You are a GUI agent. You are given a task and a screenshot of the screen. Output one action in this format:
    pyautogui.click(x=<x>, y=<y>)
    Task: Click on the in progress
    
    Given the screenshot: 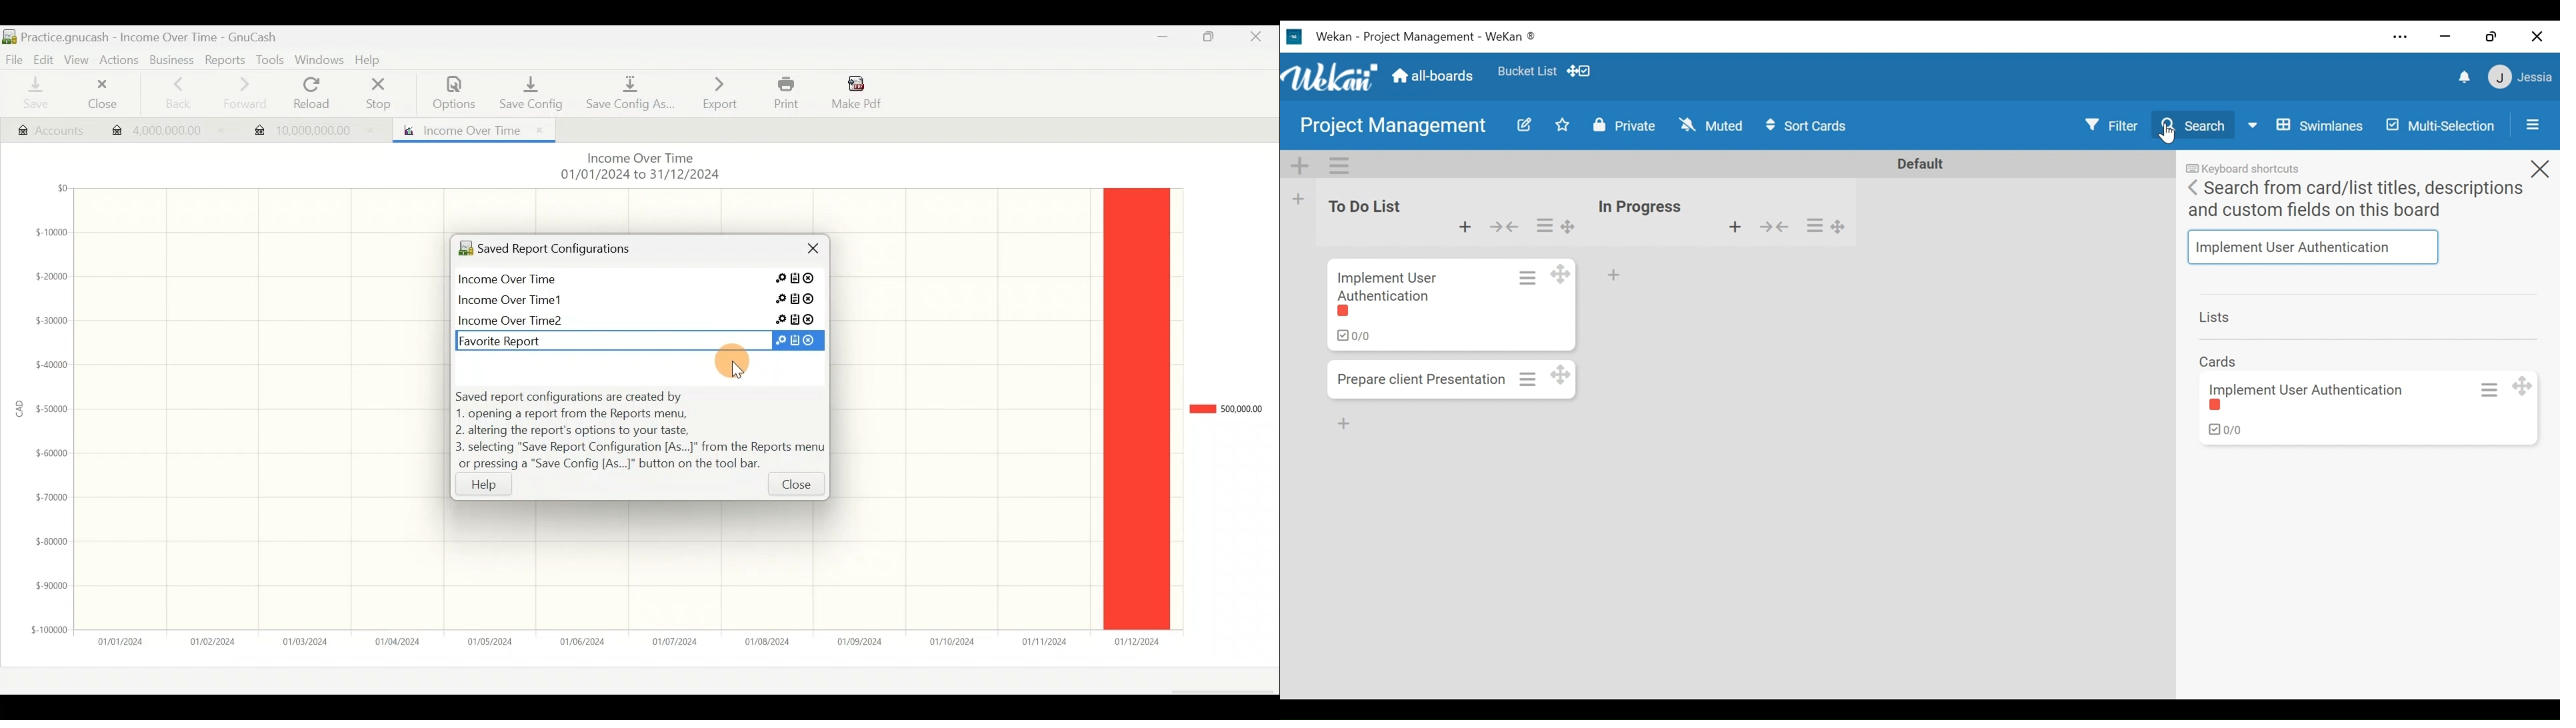 What is the action you would take?
    pyautogui.click(x=1644, y=204)
    